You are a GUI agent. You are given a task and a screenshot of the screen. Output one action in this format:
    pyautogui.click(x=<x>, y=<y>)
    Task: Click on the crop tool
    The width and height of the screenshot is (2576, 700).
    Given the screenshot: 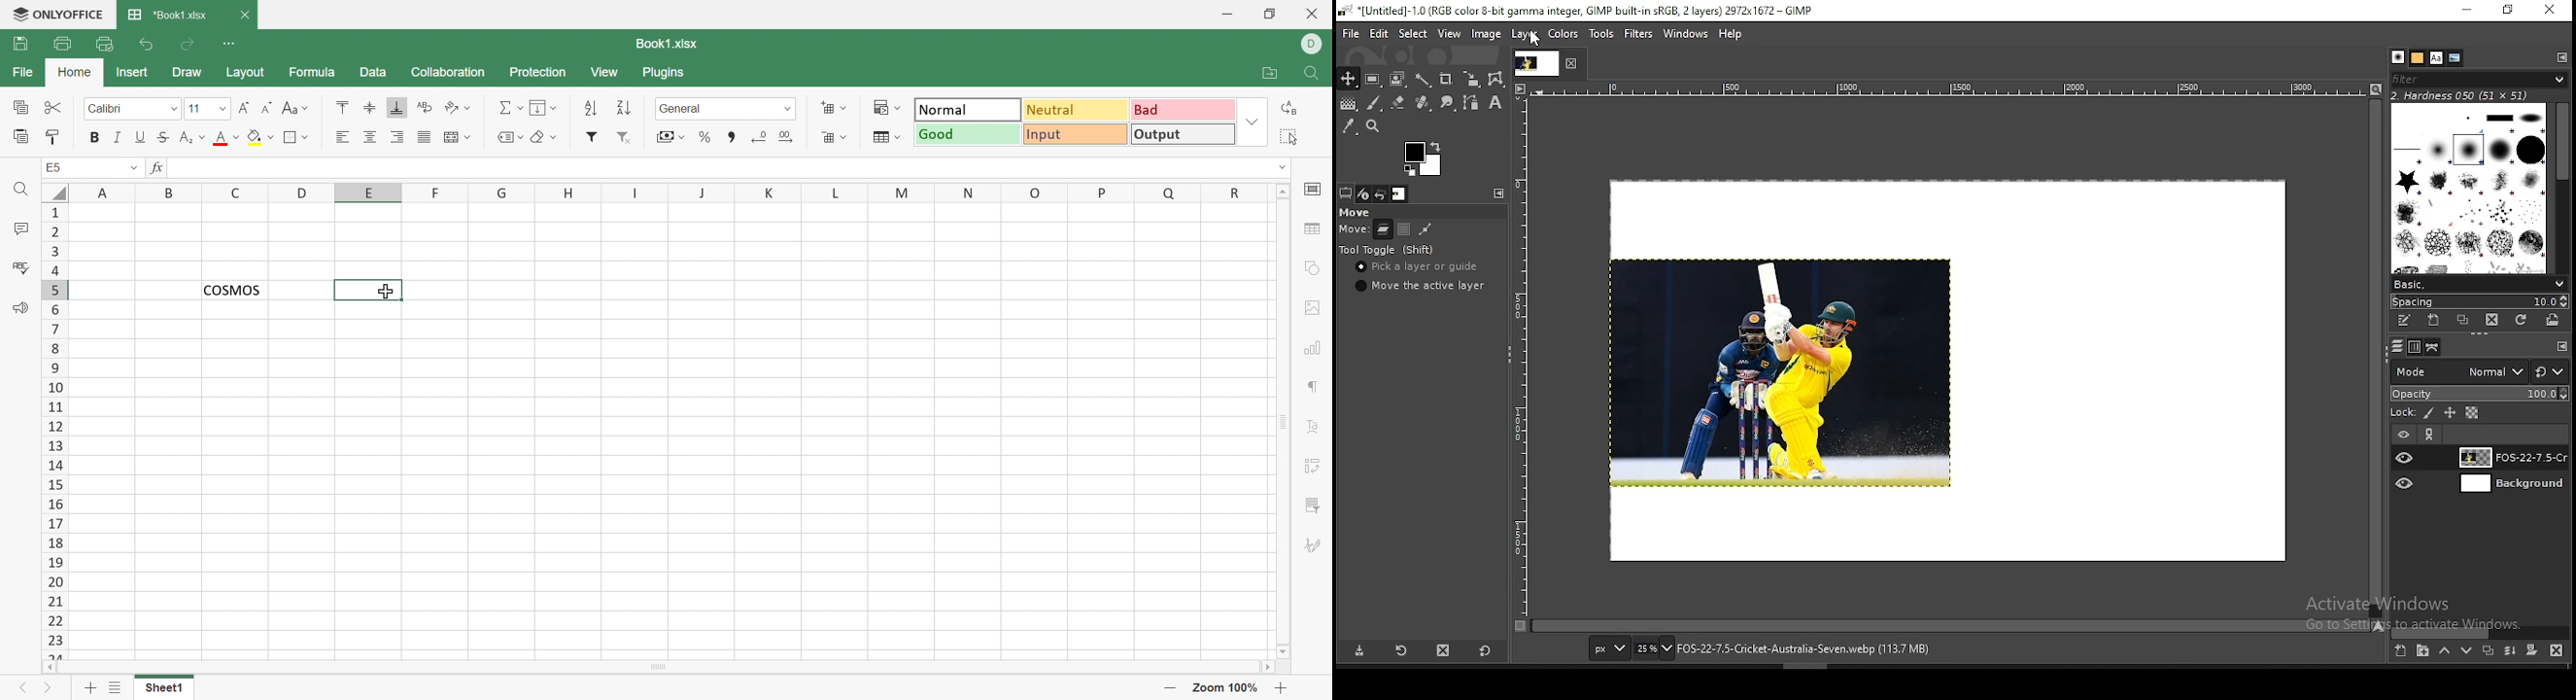 What is the action you would take?
    pyautogui.click(x=1445, y=78)
    